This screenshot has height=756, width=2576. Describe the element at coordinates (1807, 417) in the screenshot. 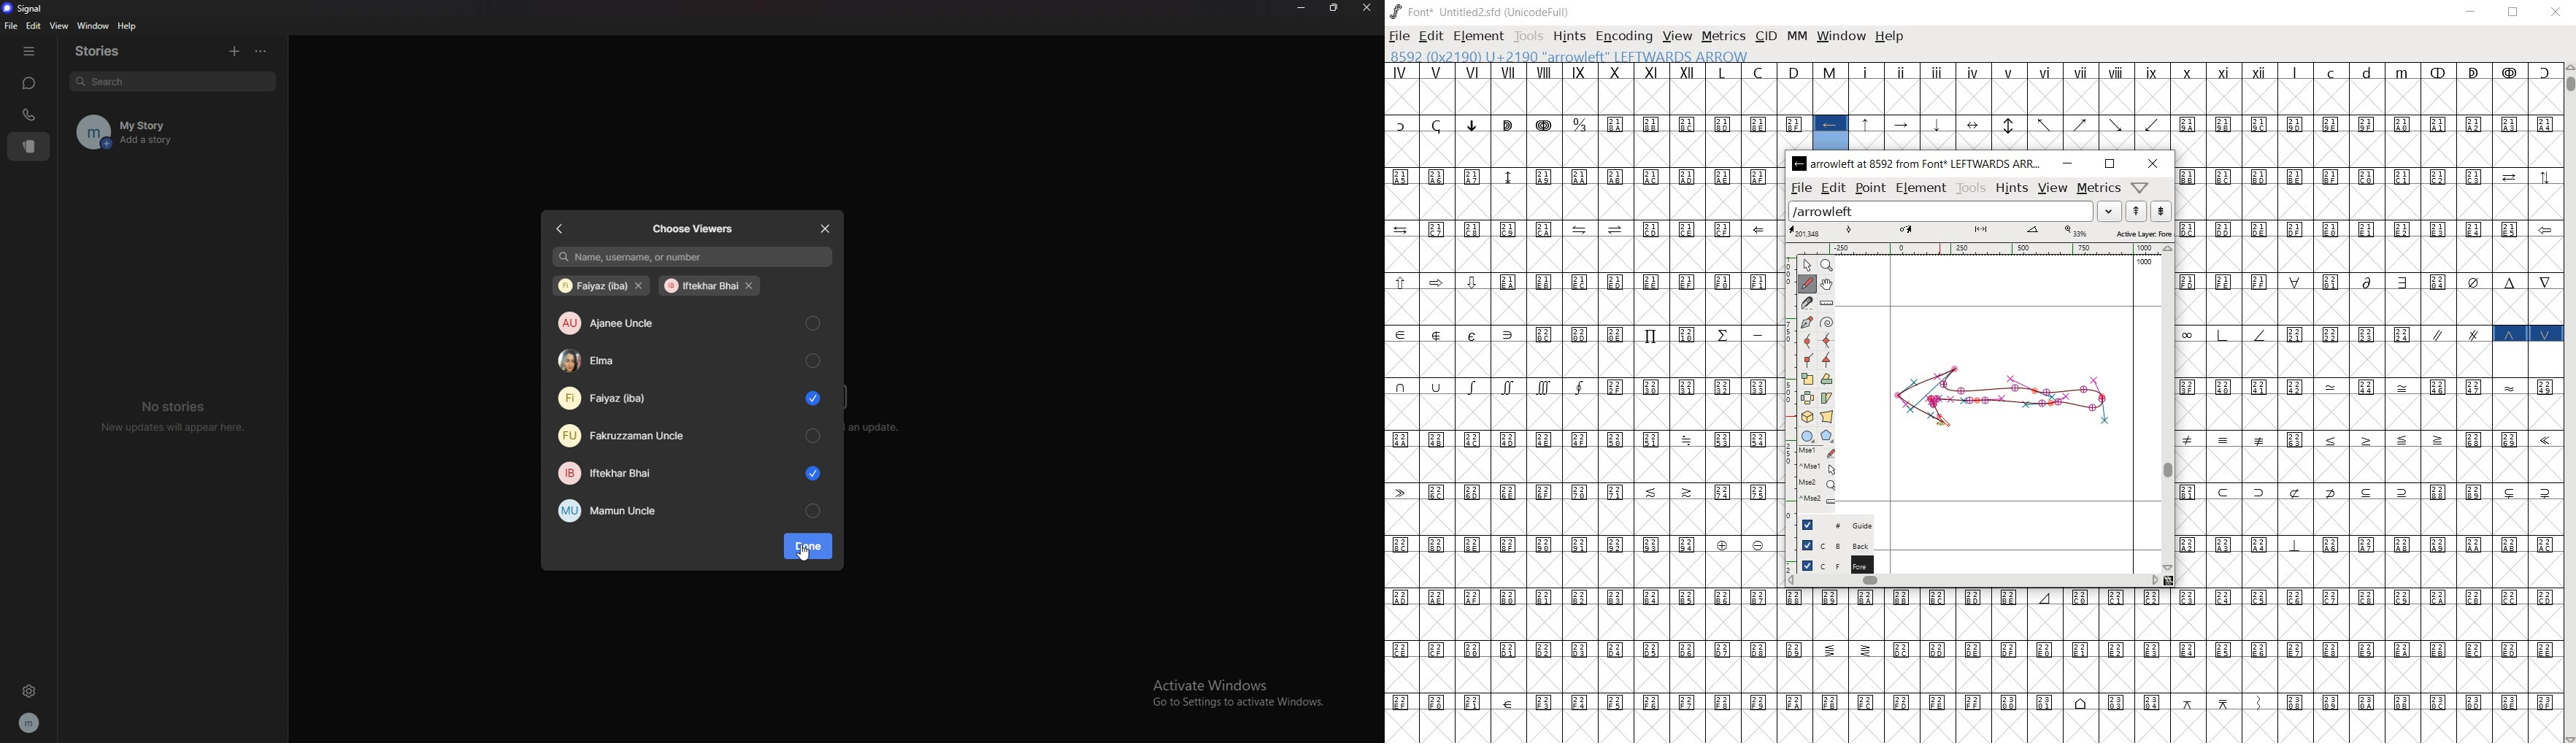

I see `rotate the selection in 3D and project back to plane` at that location.